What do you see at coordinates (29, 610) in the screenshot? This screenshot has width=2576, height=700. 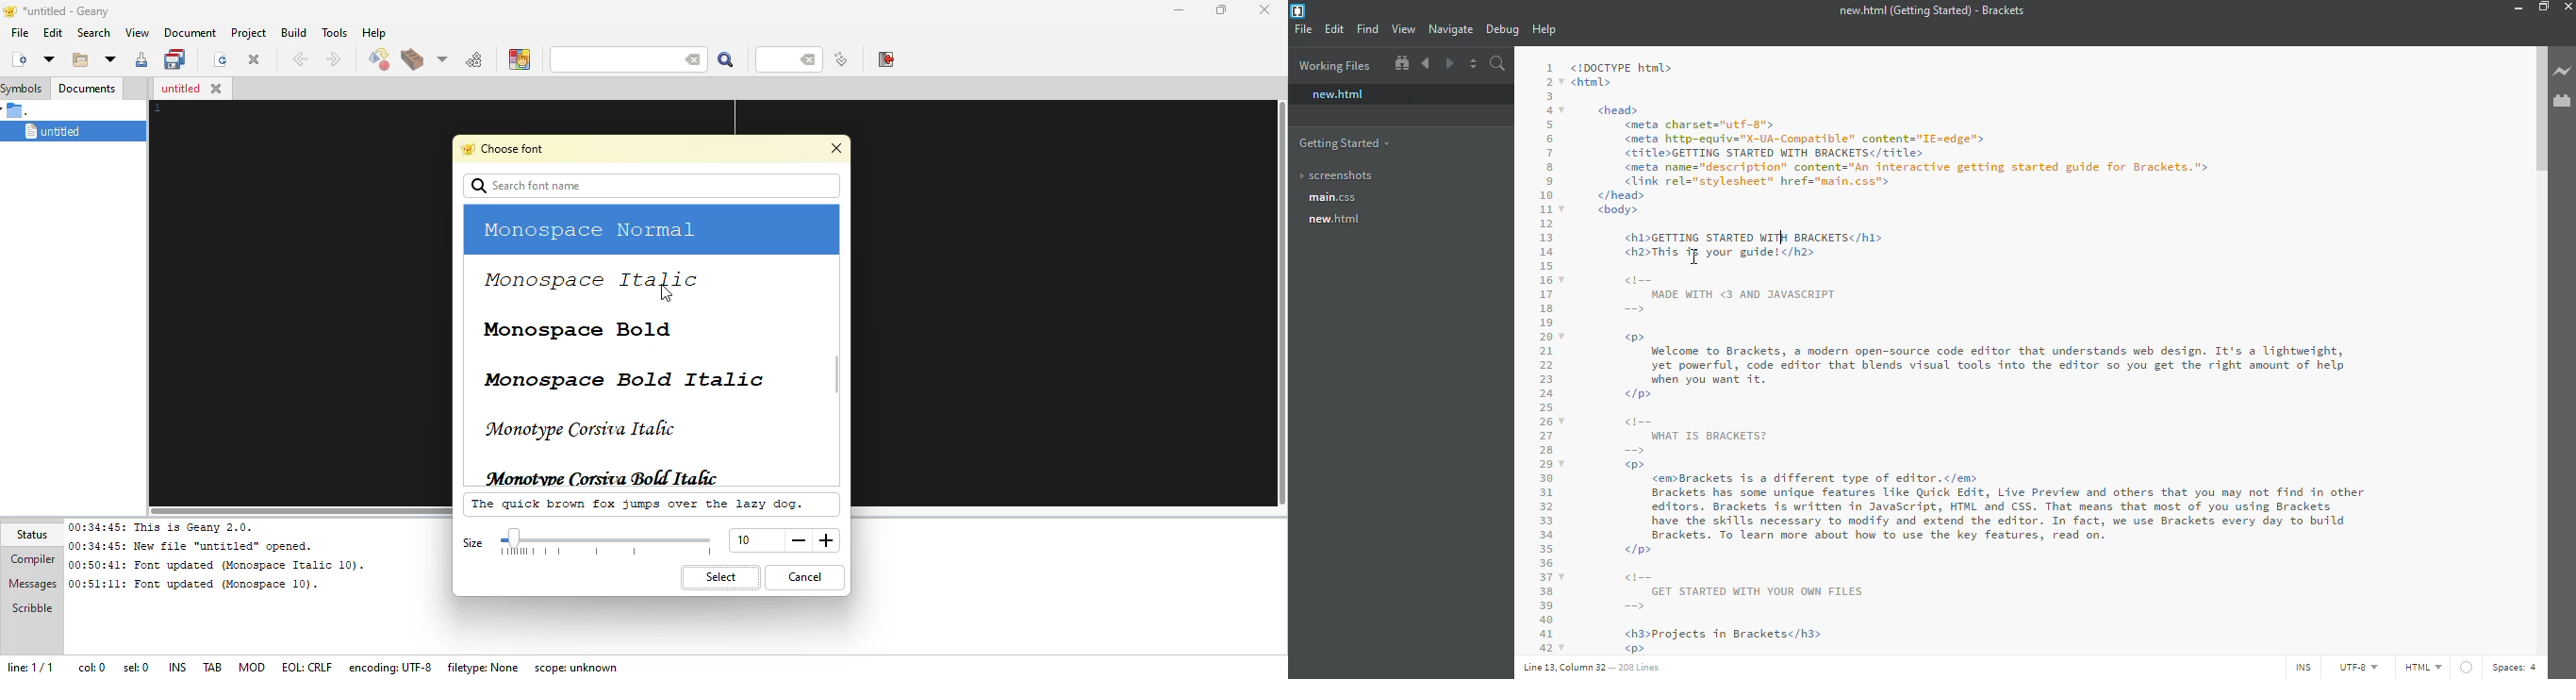 I see `scribble` at bounding box center [29, 610].